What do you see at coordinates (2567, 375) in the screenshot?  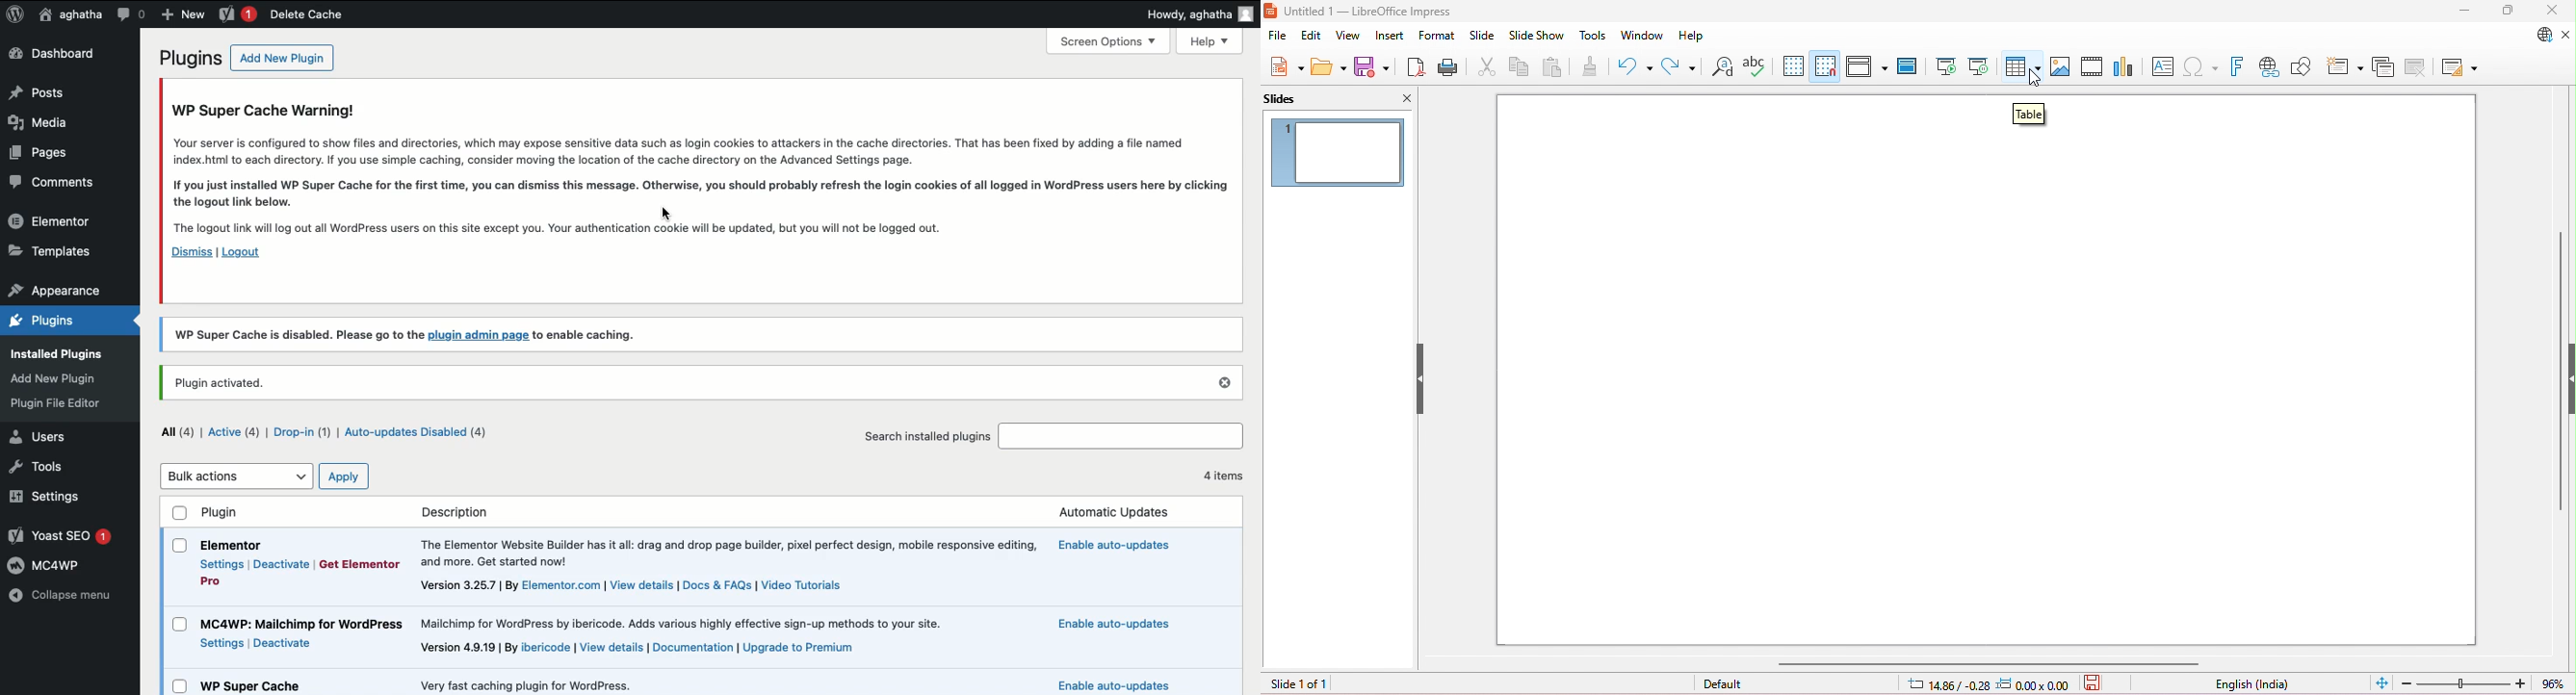 I see `hide/show` at bounding box center [2567, 375].